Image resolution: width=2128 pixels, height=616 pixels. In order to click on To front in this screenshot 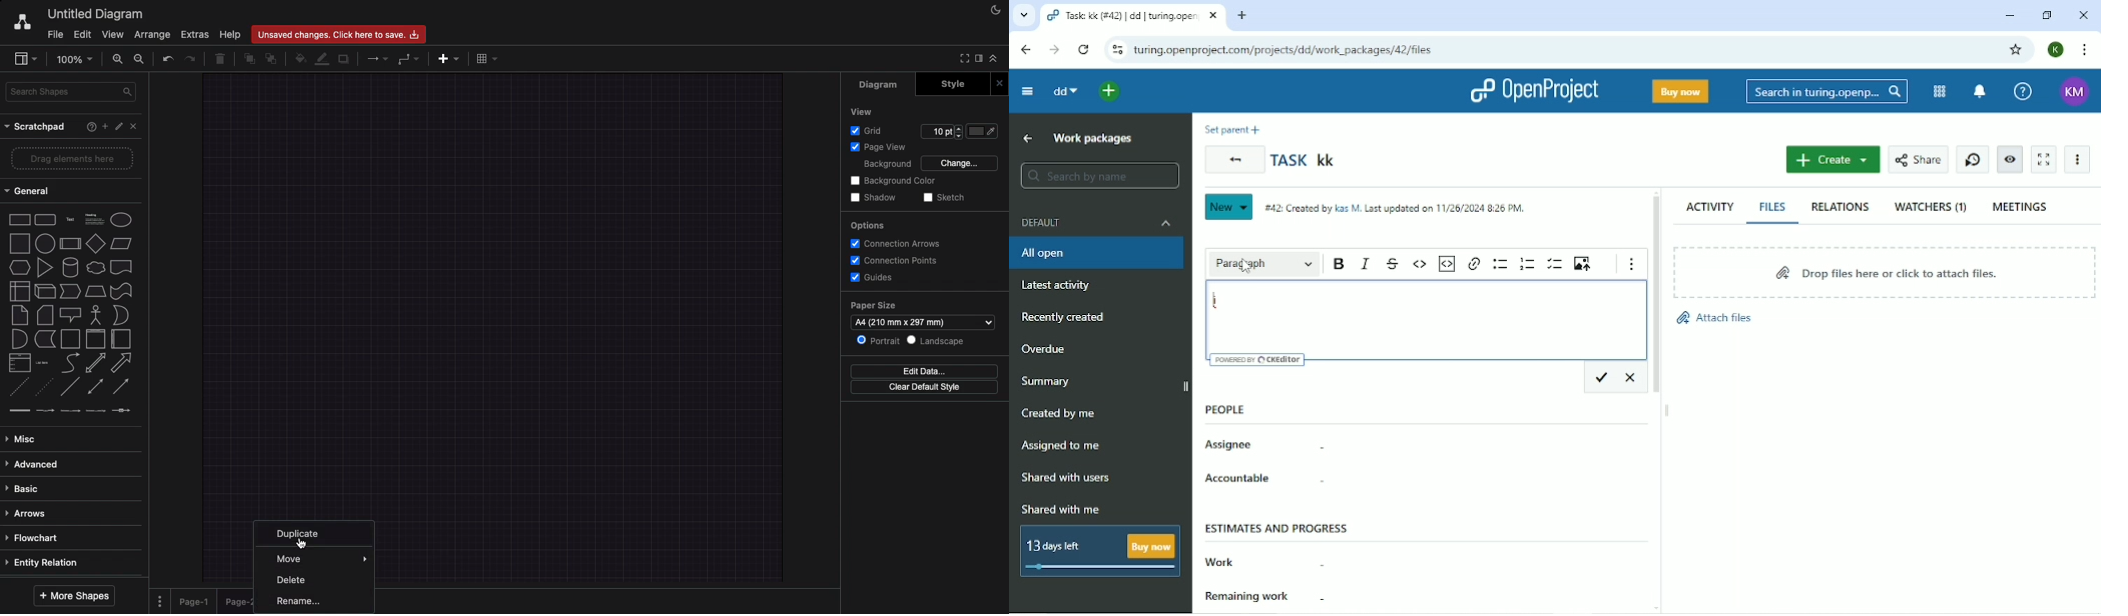, I will do `click(251, 58)`.